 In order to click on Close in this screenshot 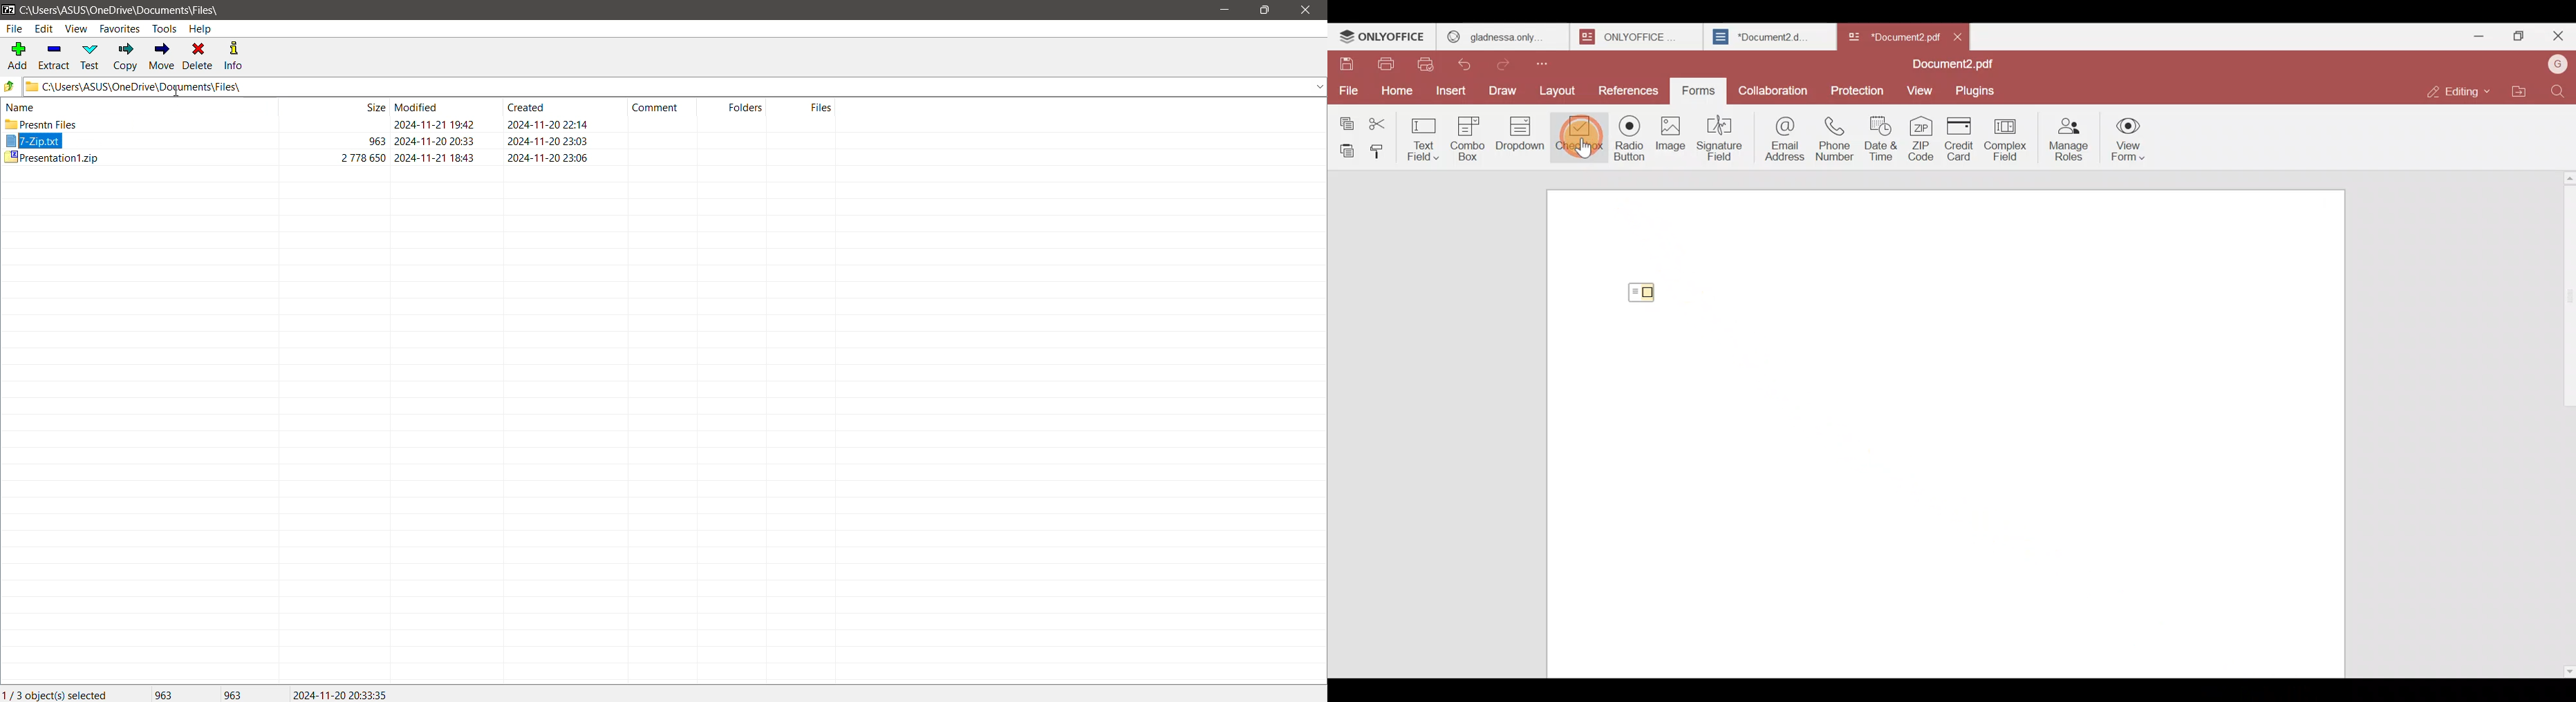, I will do `click(1308, 10)`.